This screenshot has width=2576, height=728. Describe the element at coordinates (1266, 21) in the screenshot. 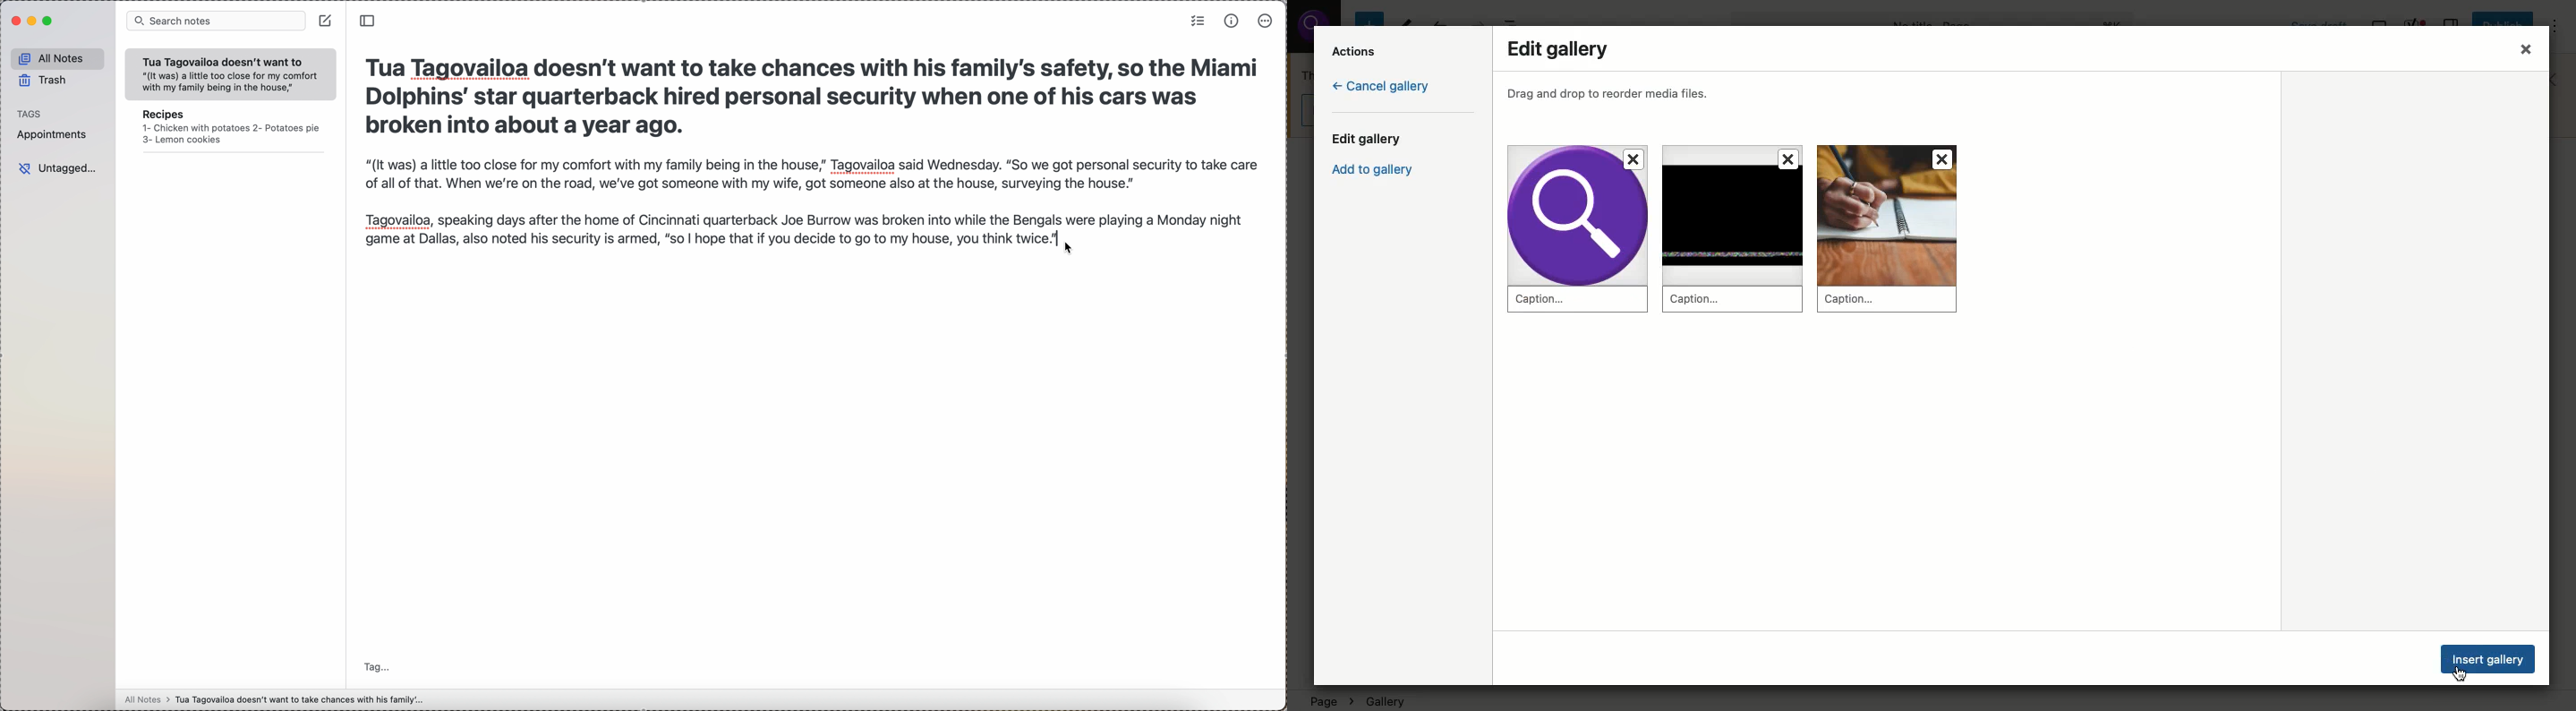

I see `more options` at that location.